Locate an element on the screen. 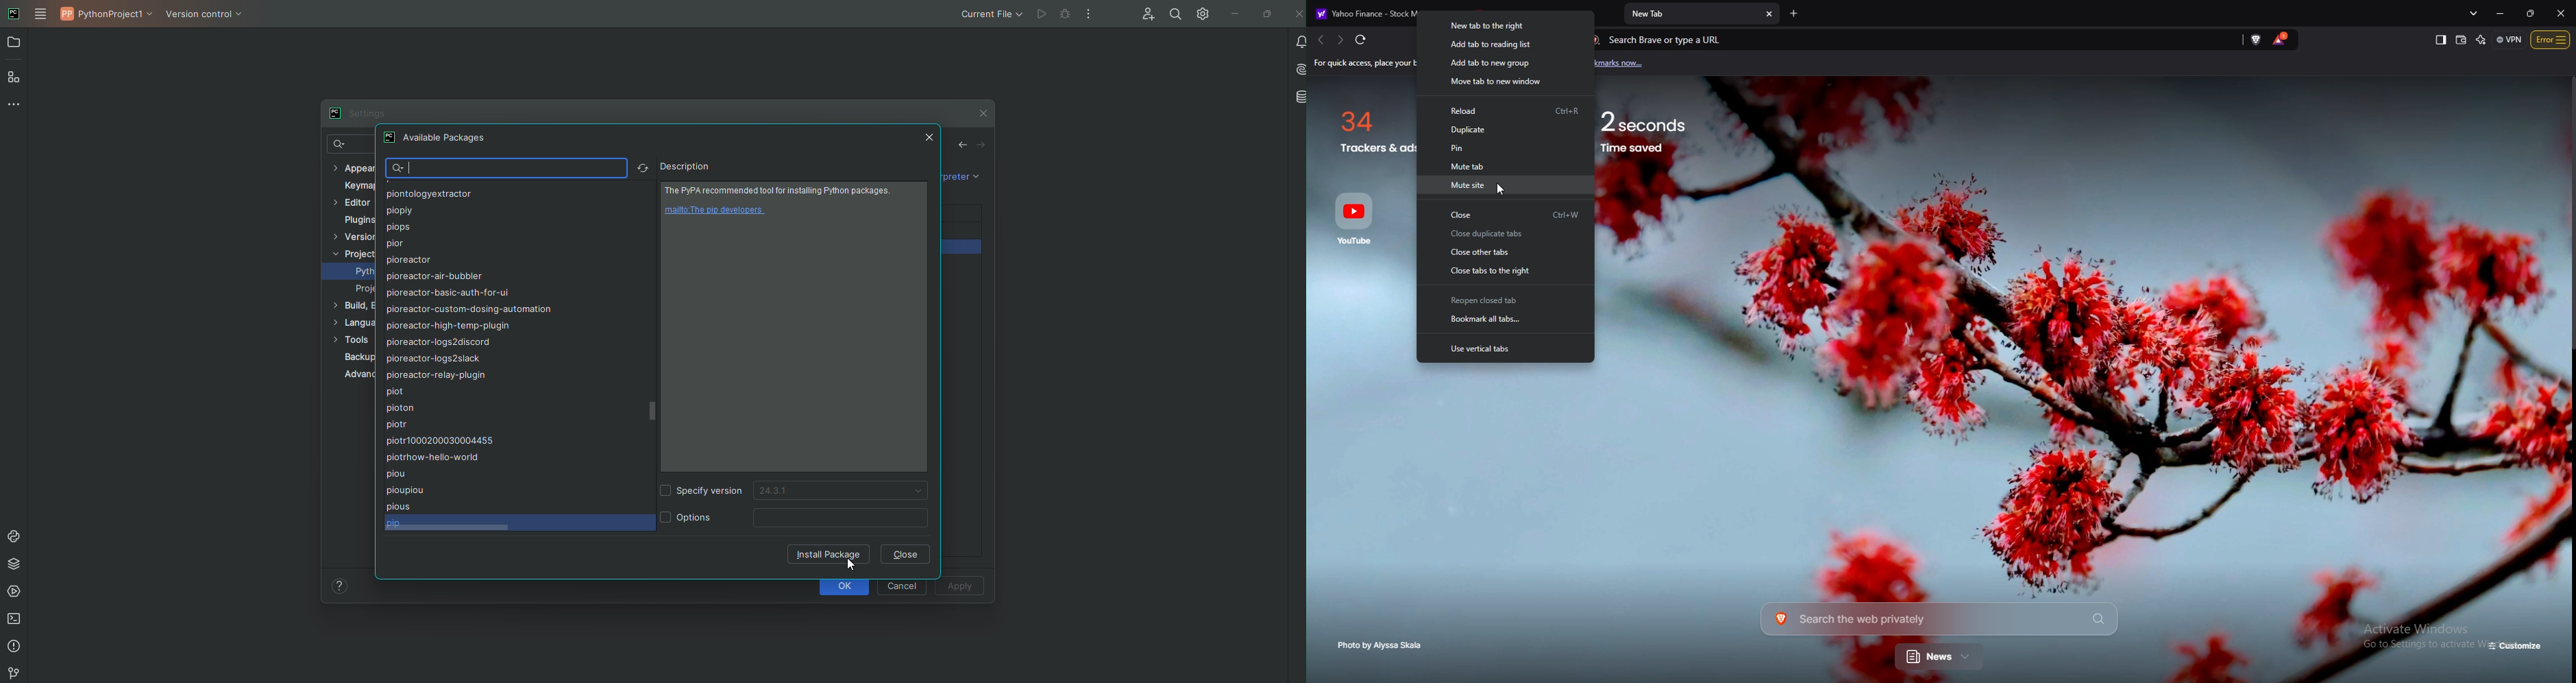  pioreactor-relay-plugin is located at coordinates (435, 376).